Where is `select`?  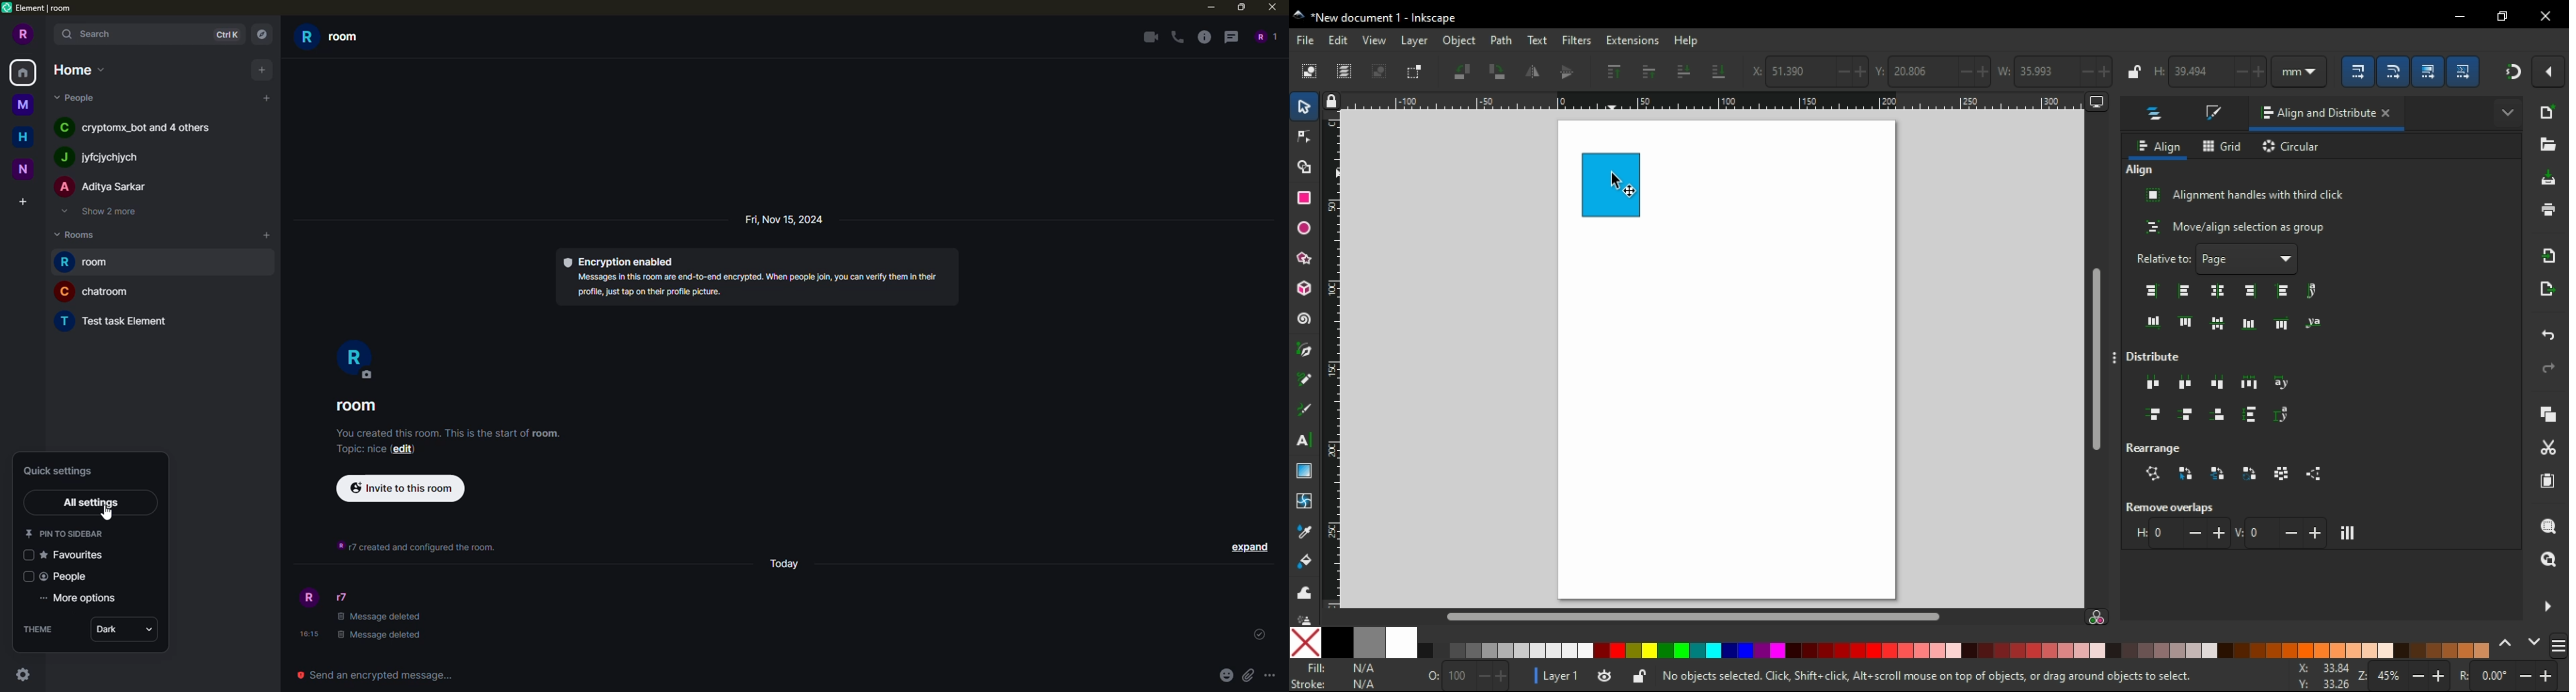
select is located at coordinates (27, 554).